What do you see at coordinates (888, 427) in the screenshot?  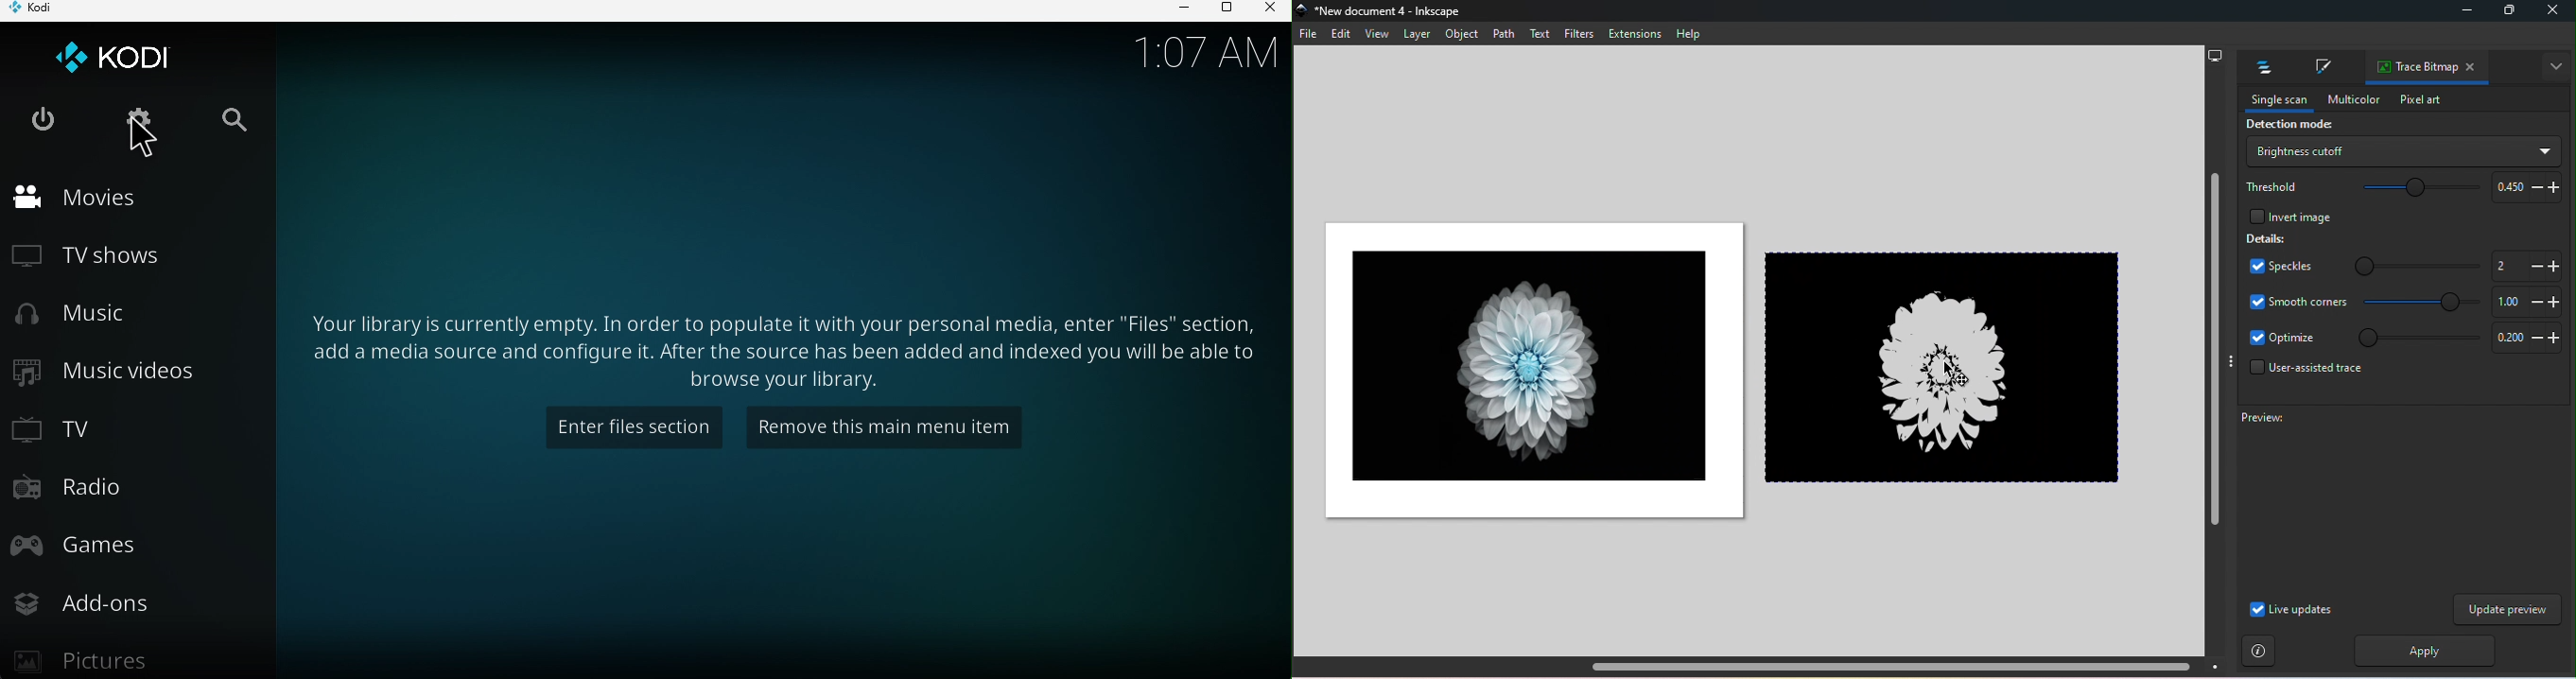 I see `Remove this main menu item` at bounding box center [888, 427].